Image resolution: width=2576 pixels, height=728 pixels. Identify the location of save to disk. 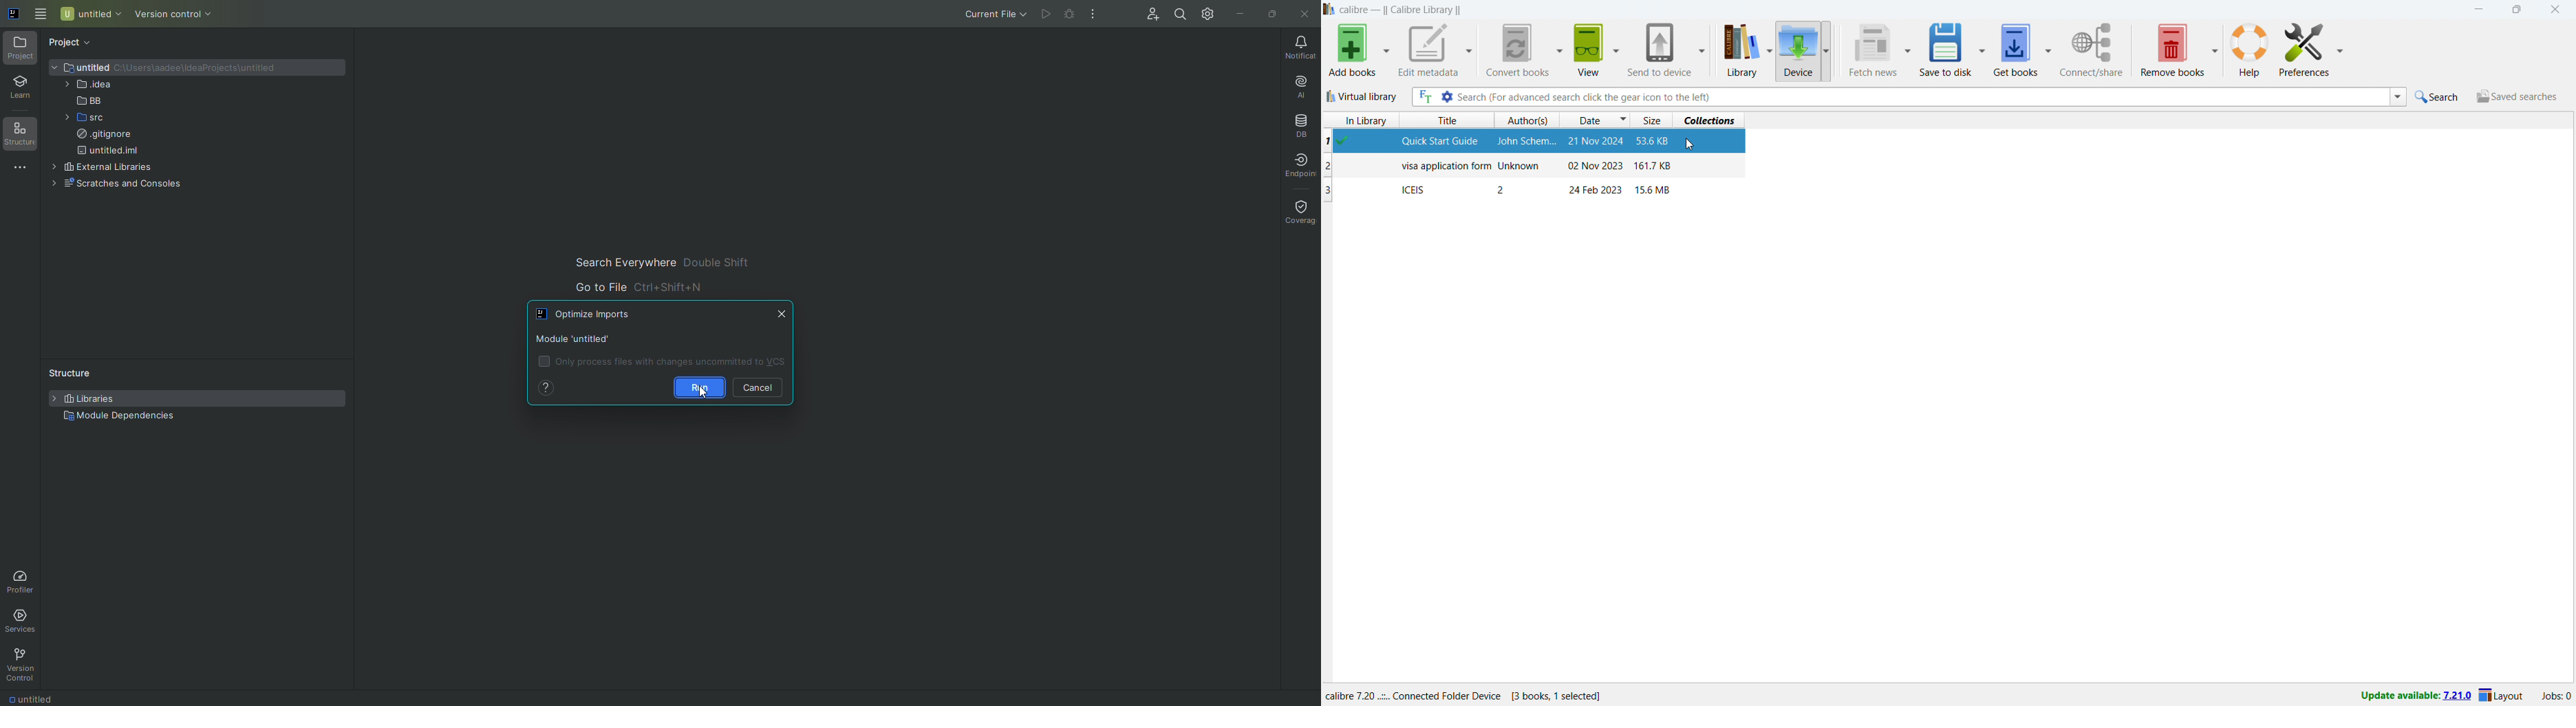
(1945, 49).